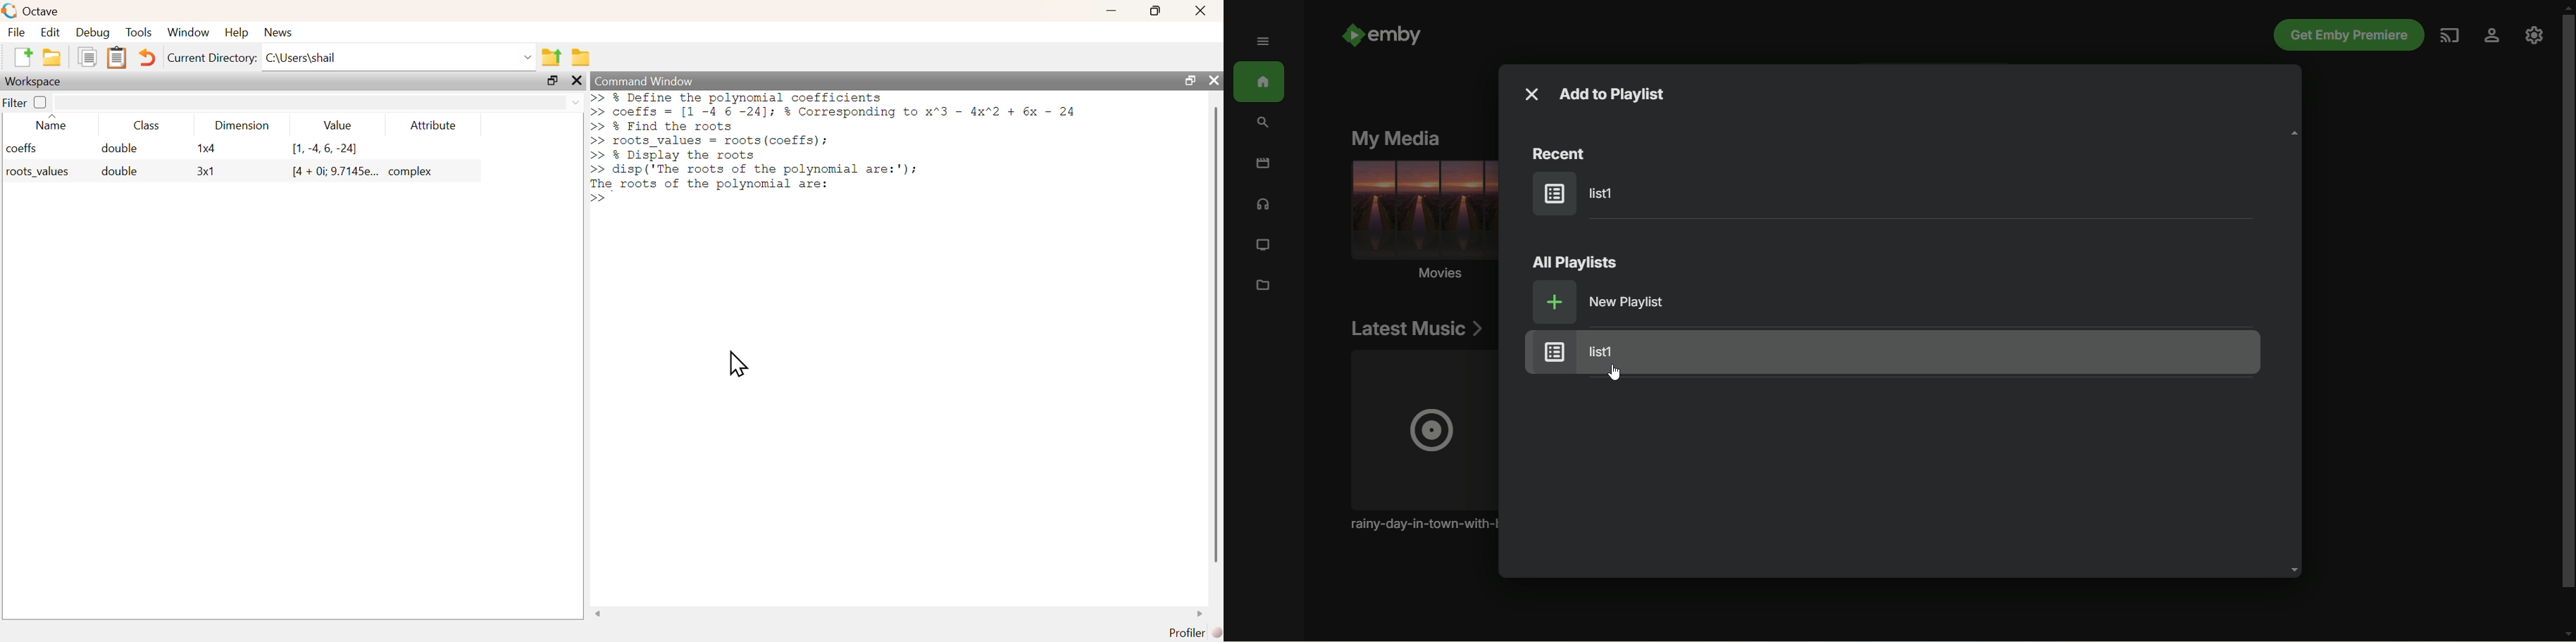 This screenshot has width=2576, height=644. I want to click on scroll bar, so click(1213, 334).